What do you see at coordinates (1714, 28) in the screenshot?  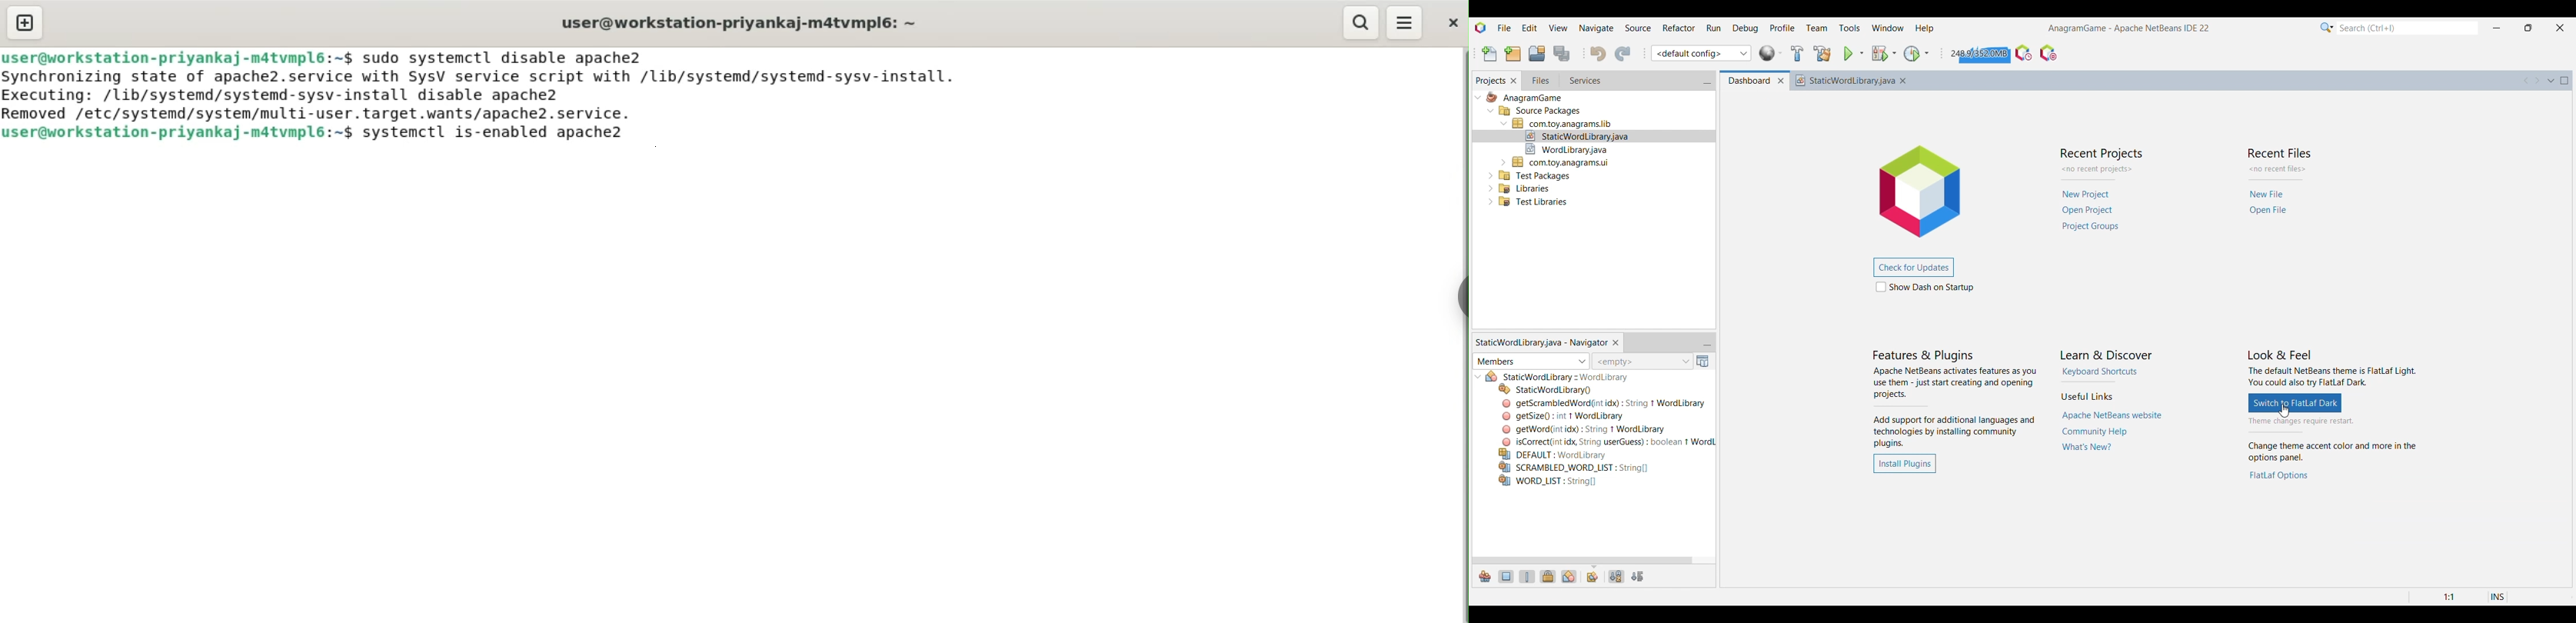 I see `Run menu` at bounding box center [1714, 28].